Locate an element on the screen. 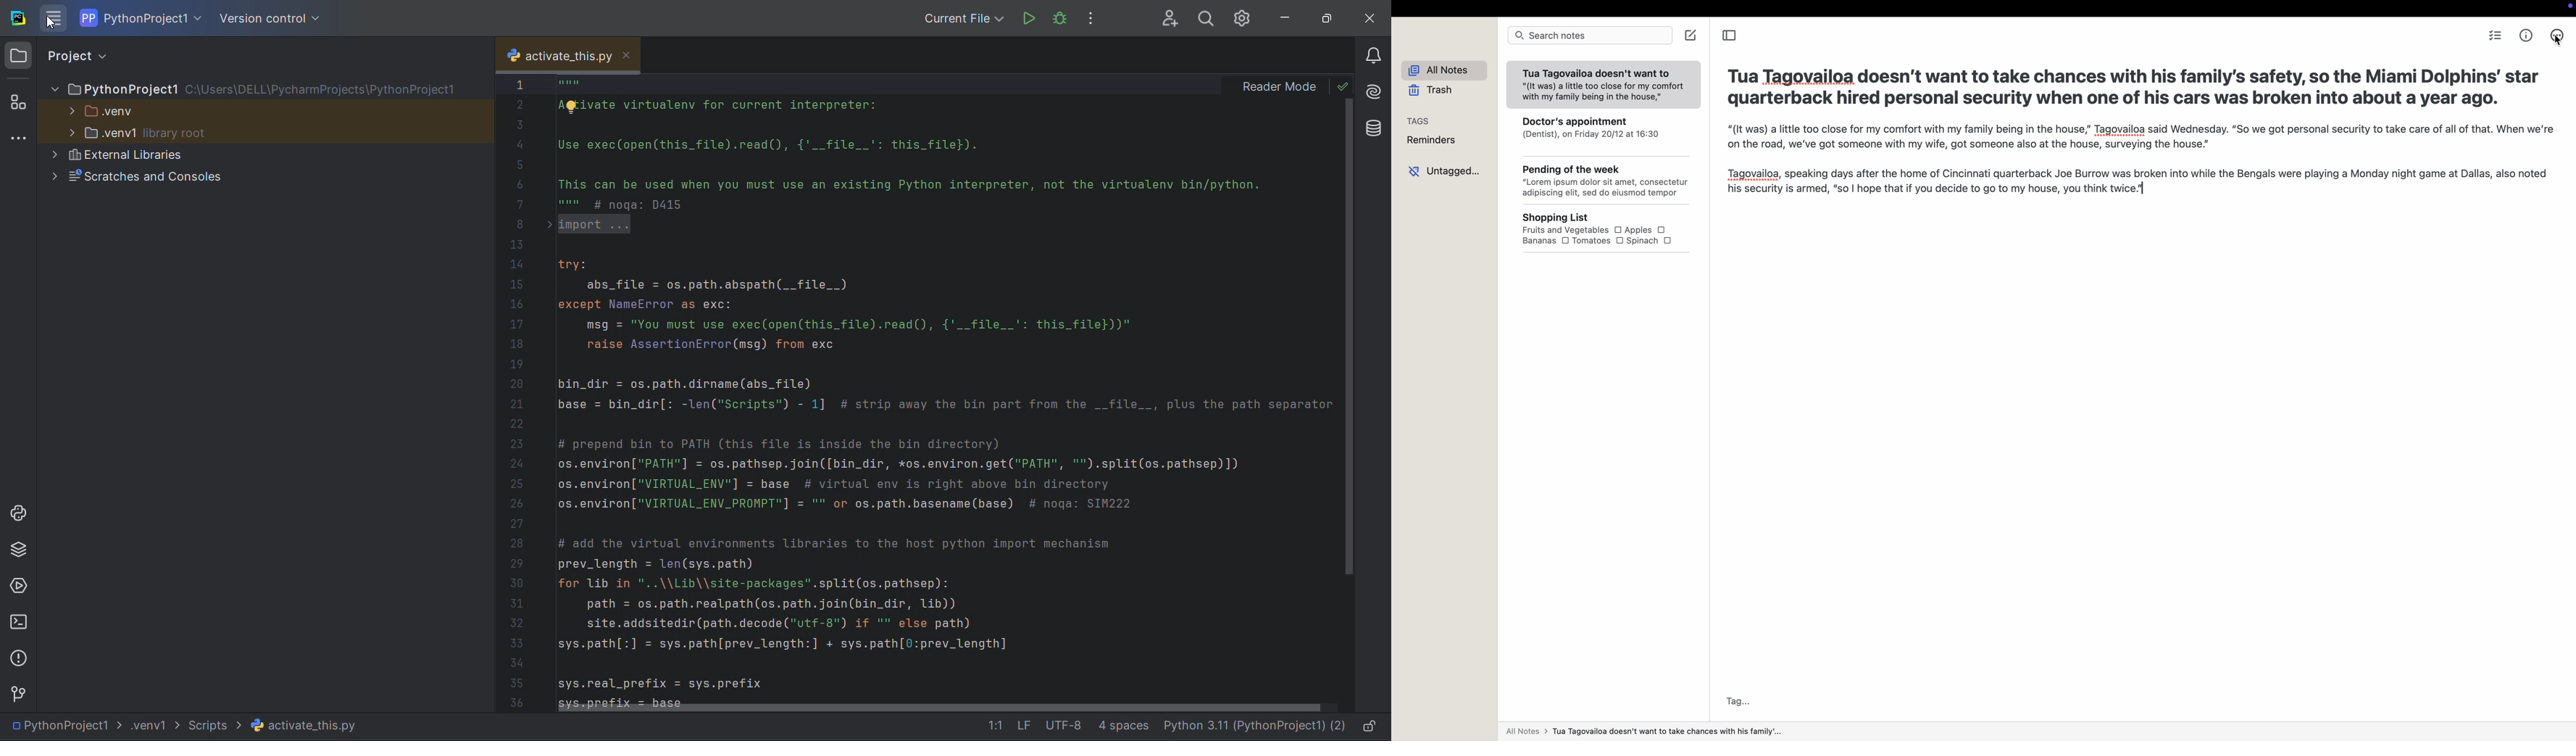  horizontal scrollbar is located at coordinates (930, 709).